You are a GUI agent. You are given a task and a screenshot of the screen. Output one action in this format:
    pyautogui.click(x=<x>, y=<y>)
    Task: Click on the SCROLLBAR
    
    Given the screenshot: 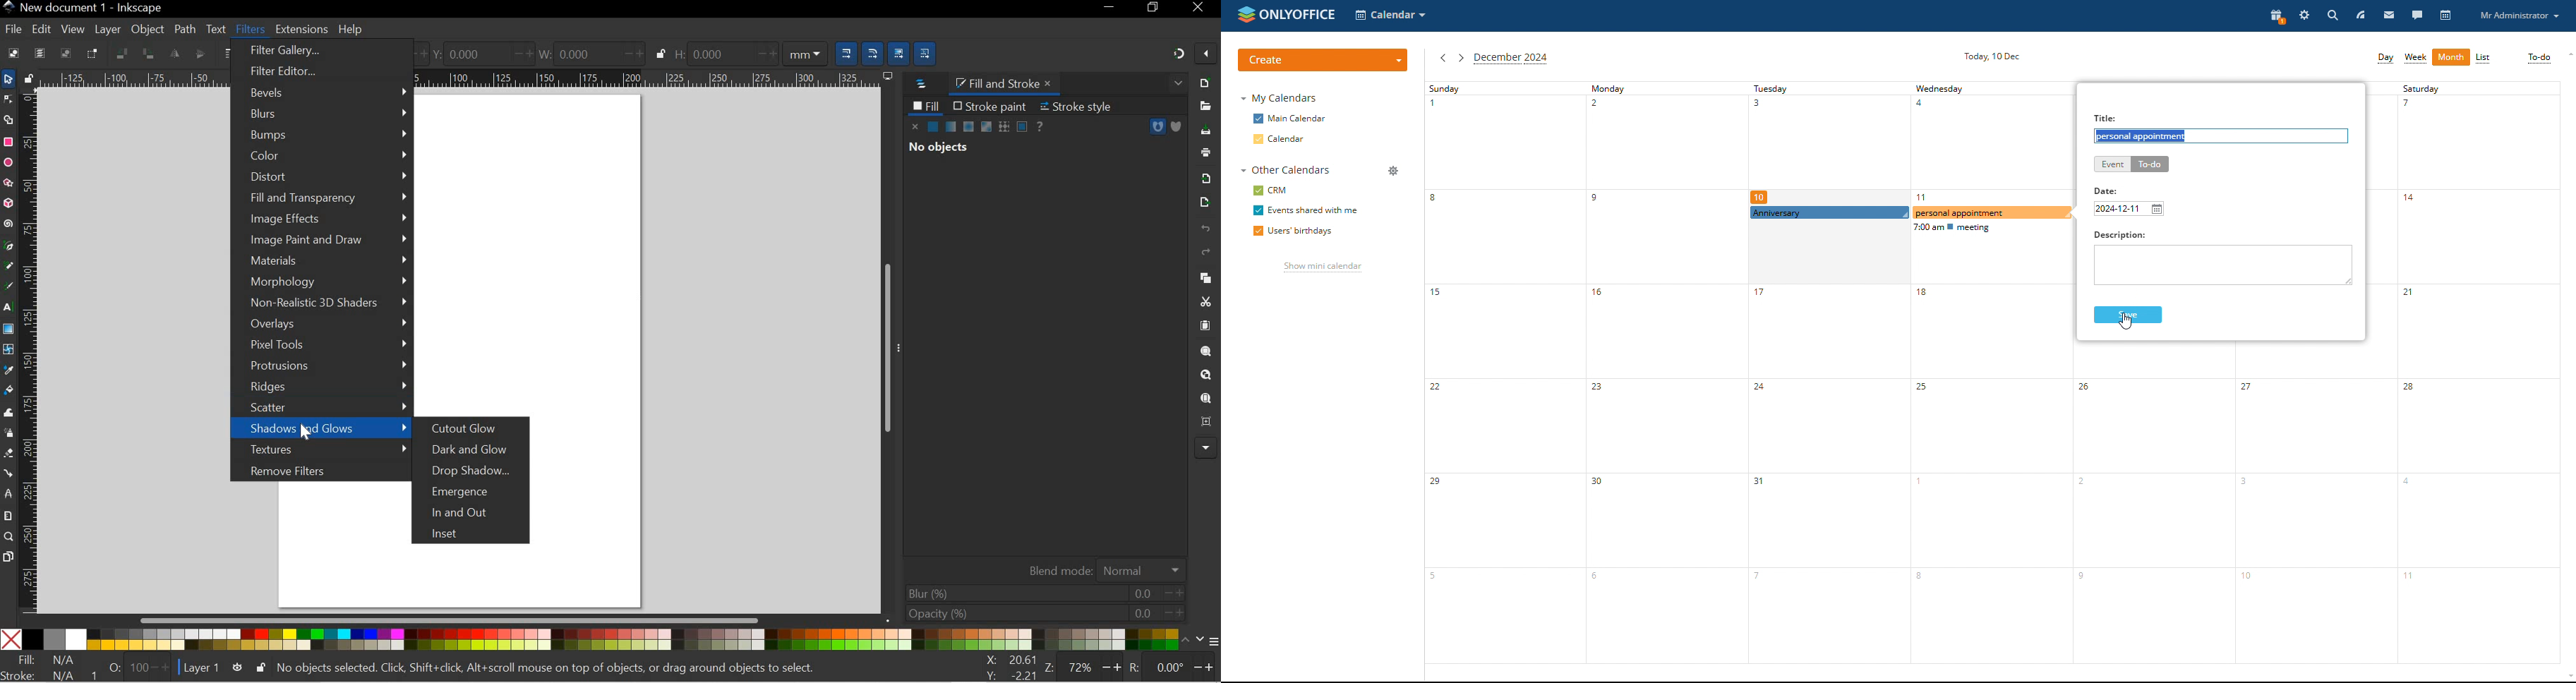 What is the action you would take?
    pyautogui.click(x=455, y=621)
    